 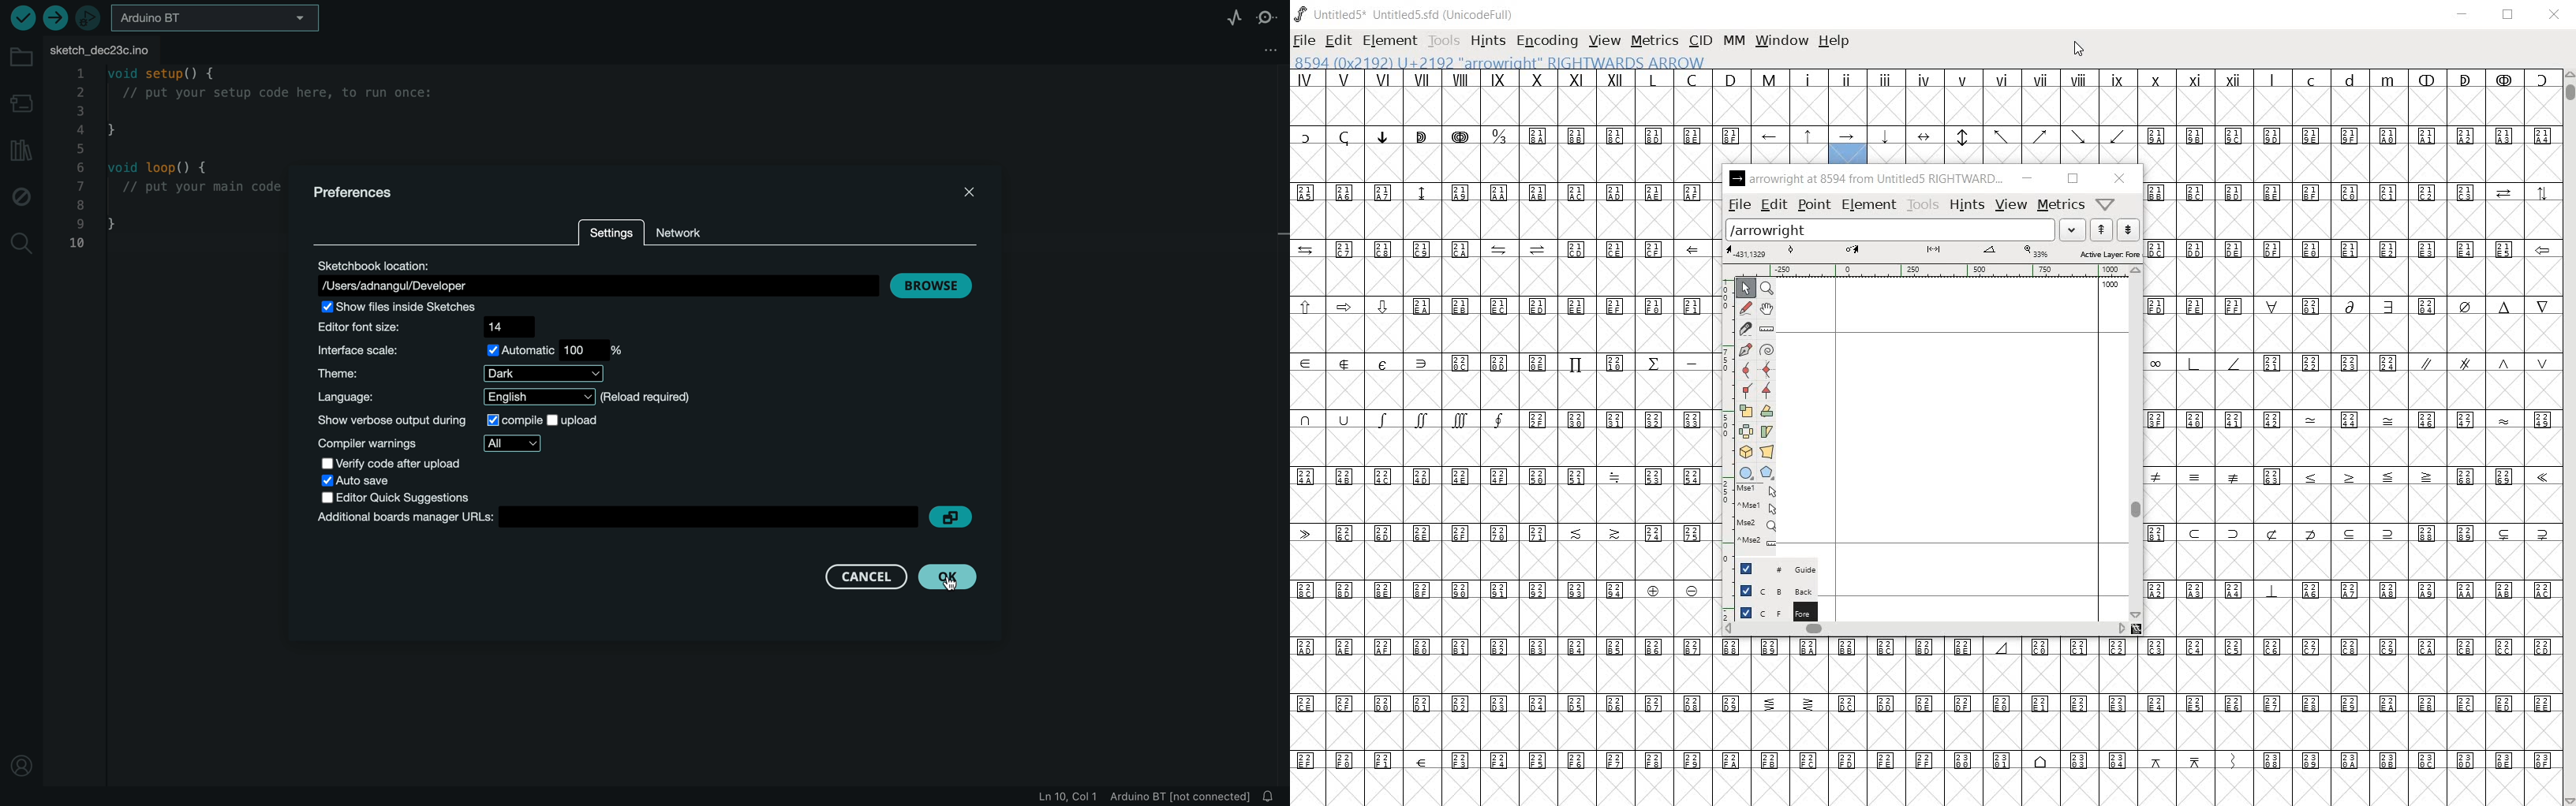 I want to click on MINIMIZE, so click(x=2464, y=14).